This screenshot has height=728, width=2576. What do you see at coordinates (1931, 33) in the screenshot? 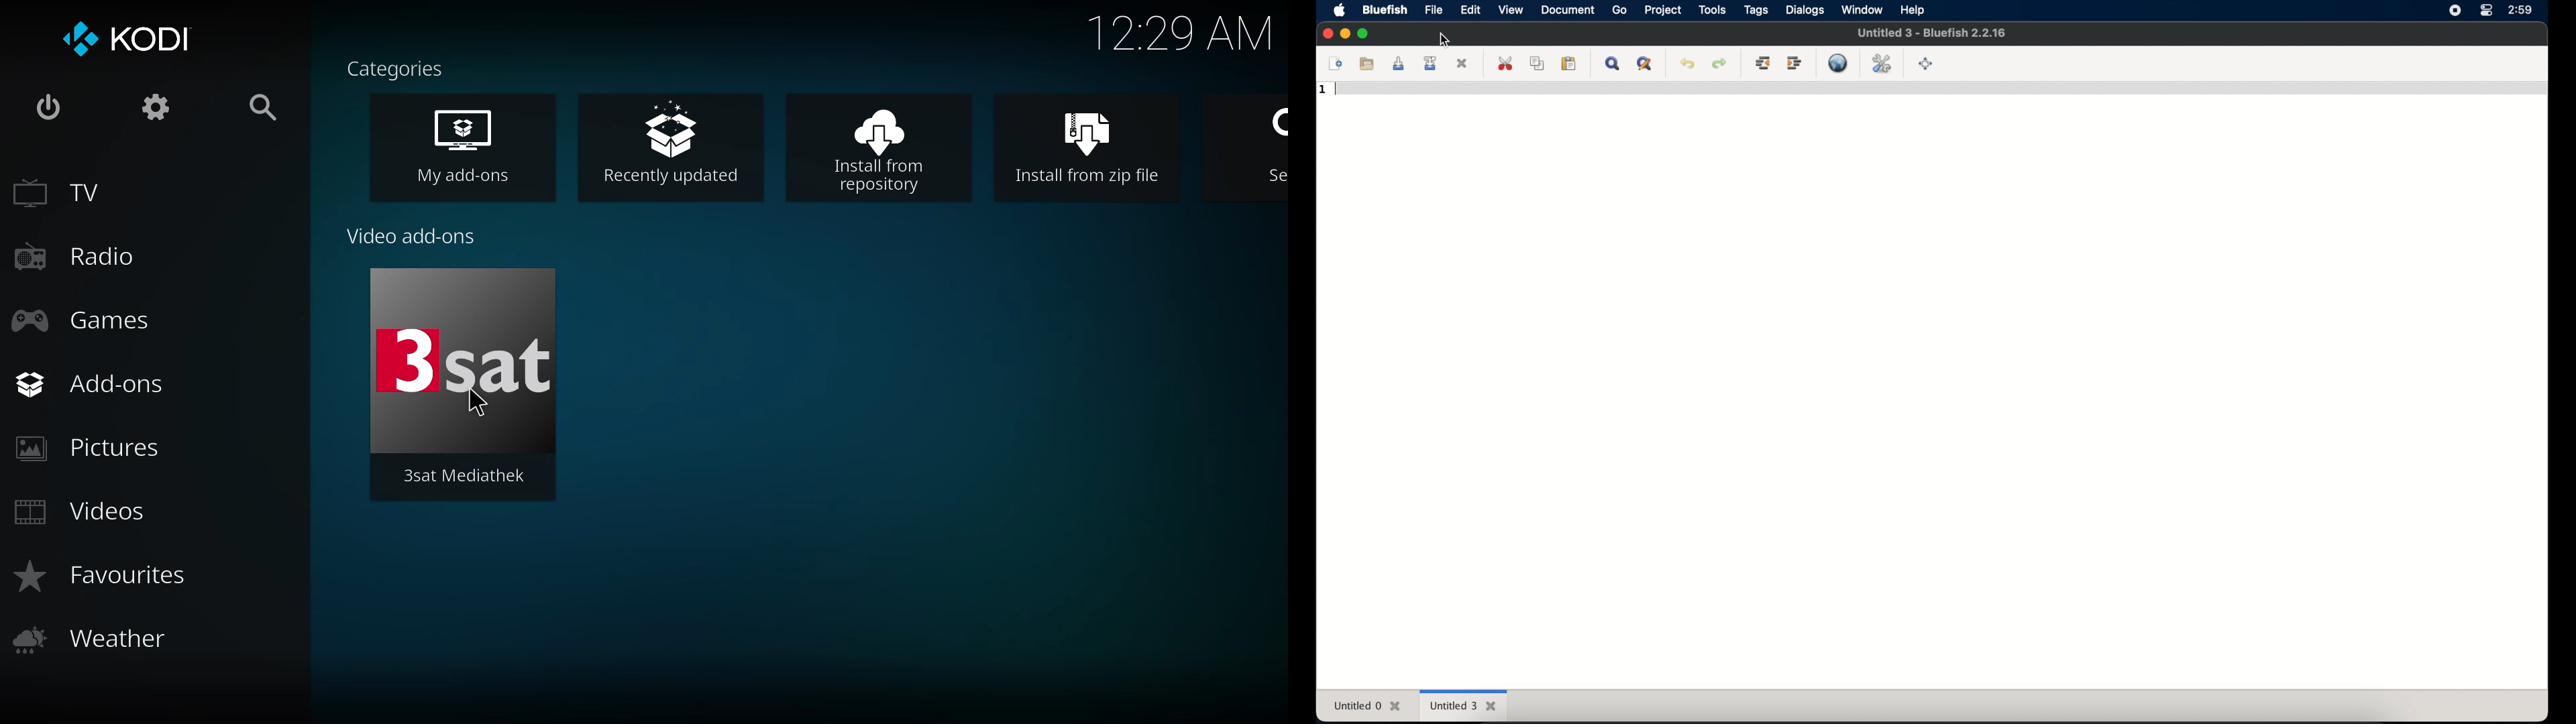
I see `untitled 0 - bluefish 2.2.16` at bounding box center [1931, 33].